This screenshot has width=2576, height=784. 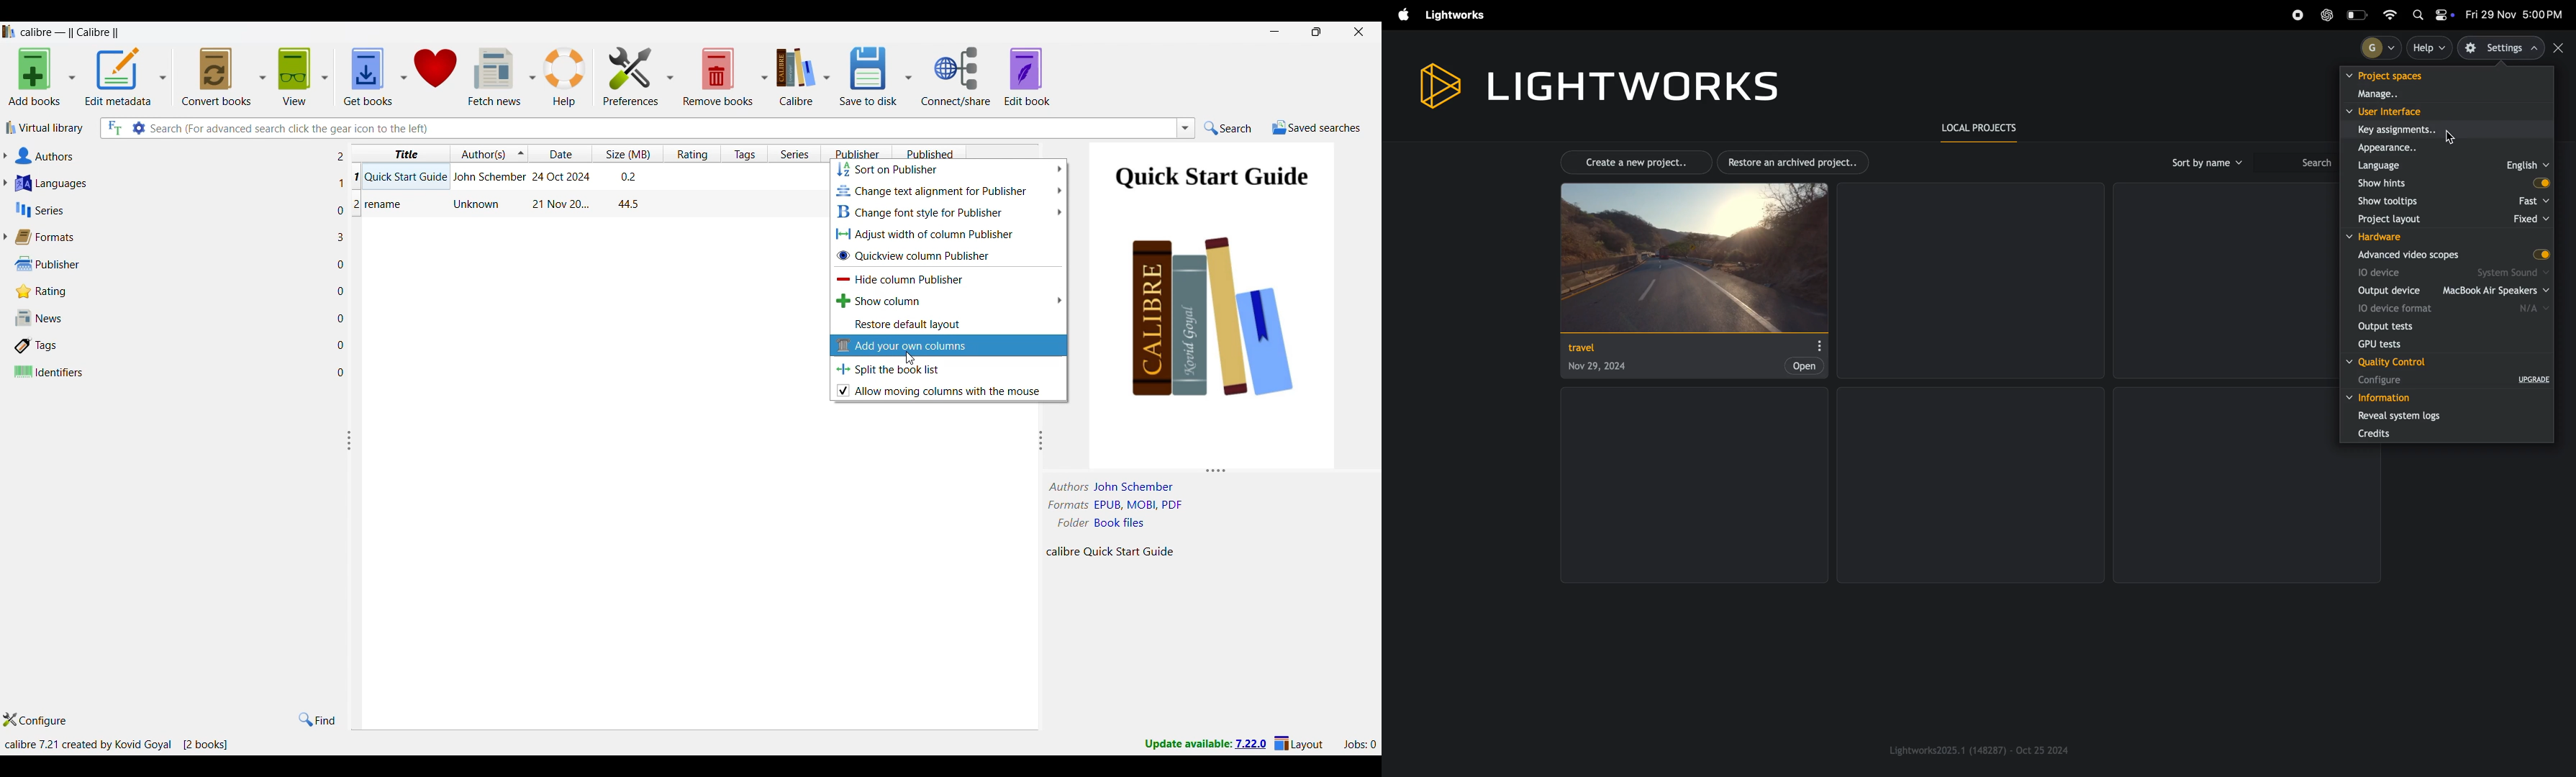 What do you see at coordinates (638, 76) in the screenshot?
I see `Preference options` at bounding box center [638, 76].